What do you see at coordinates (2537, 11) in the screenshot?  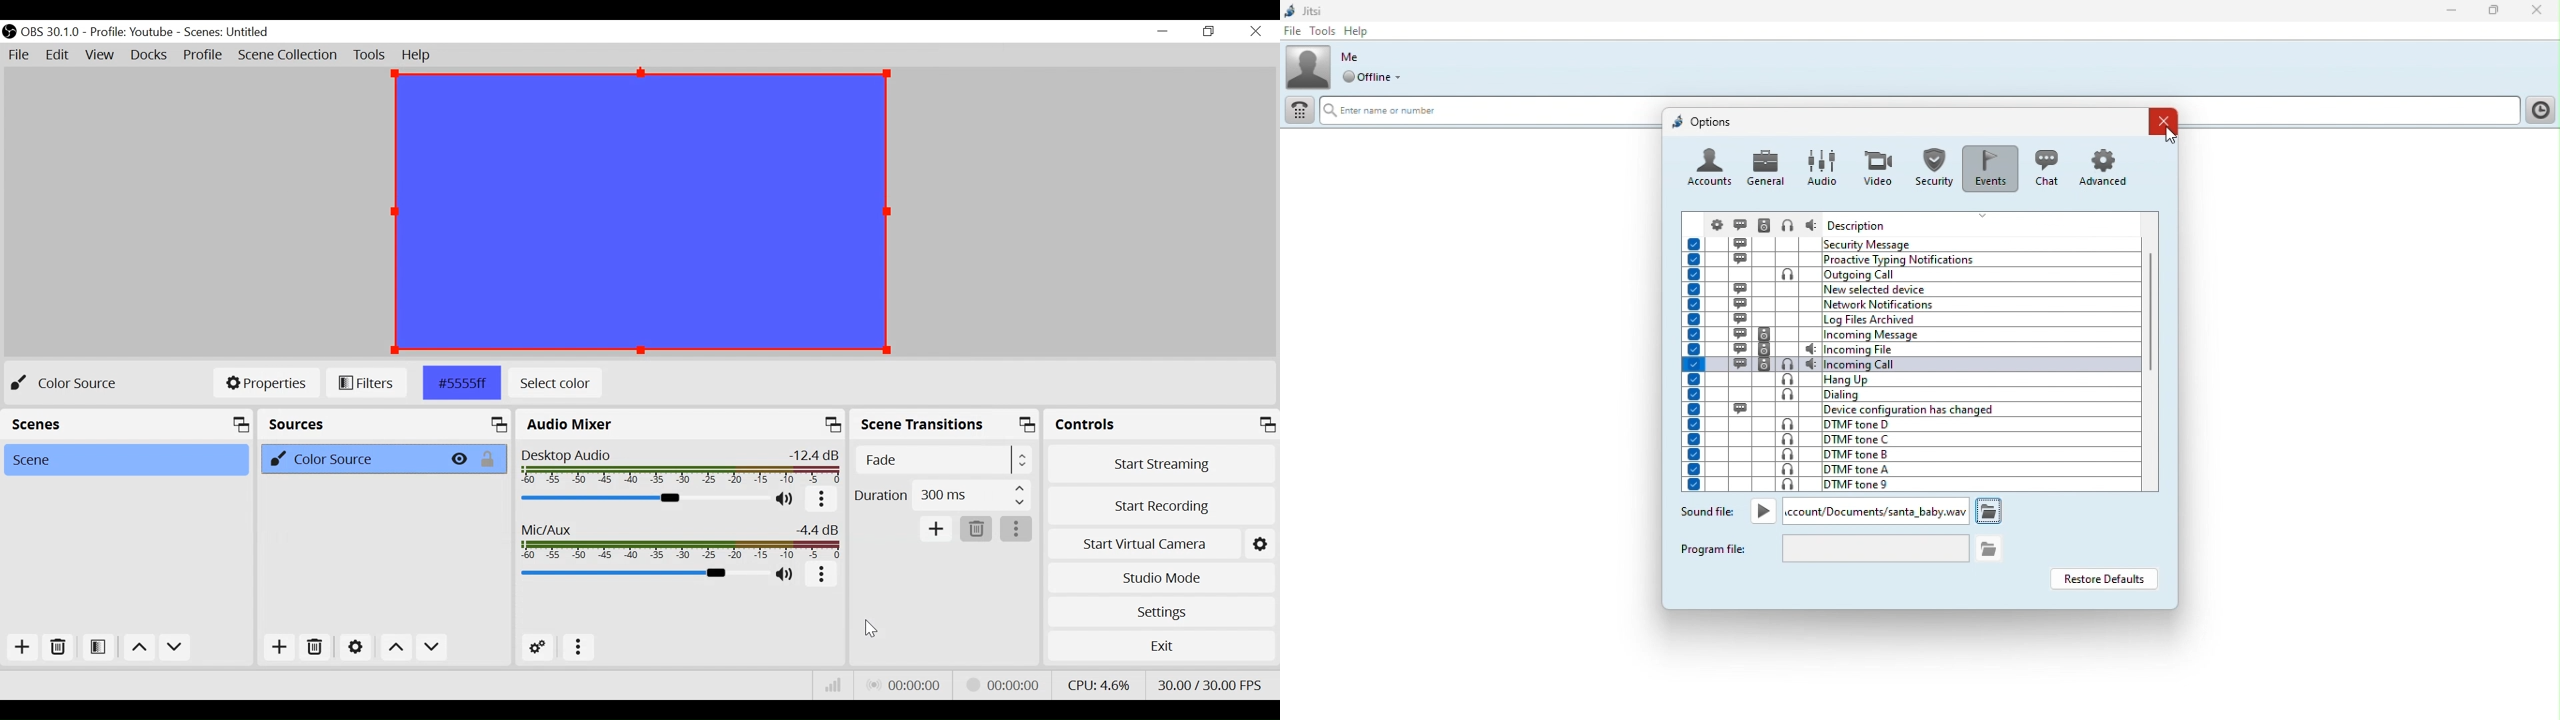 I see `Close` at bounding box center [2537, 11].